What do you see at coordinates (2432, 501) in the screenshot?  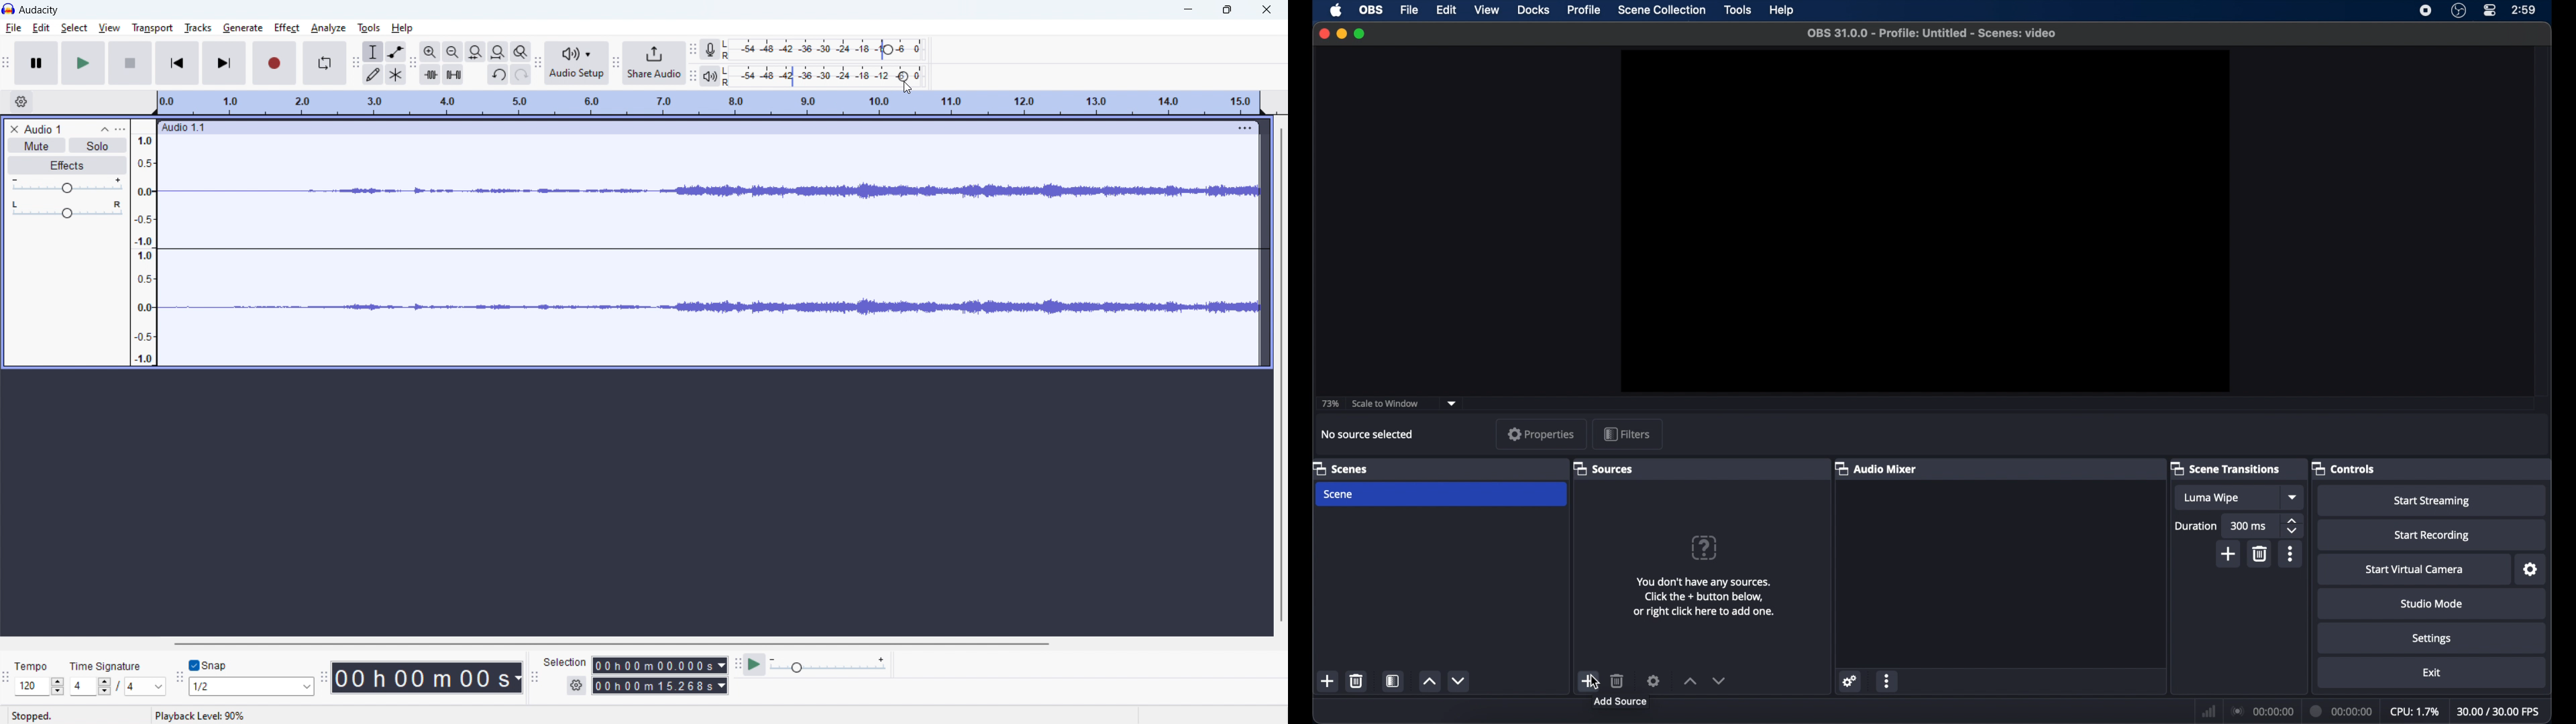 I see `start streaming` at bounding box center [2432, 501].